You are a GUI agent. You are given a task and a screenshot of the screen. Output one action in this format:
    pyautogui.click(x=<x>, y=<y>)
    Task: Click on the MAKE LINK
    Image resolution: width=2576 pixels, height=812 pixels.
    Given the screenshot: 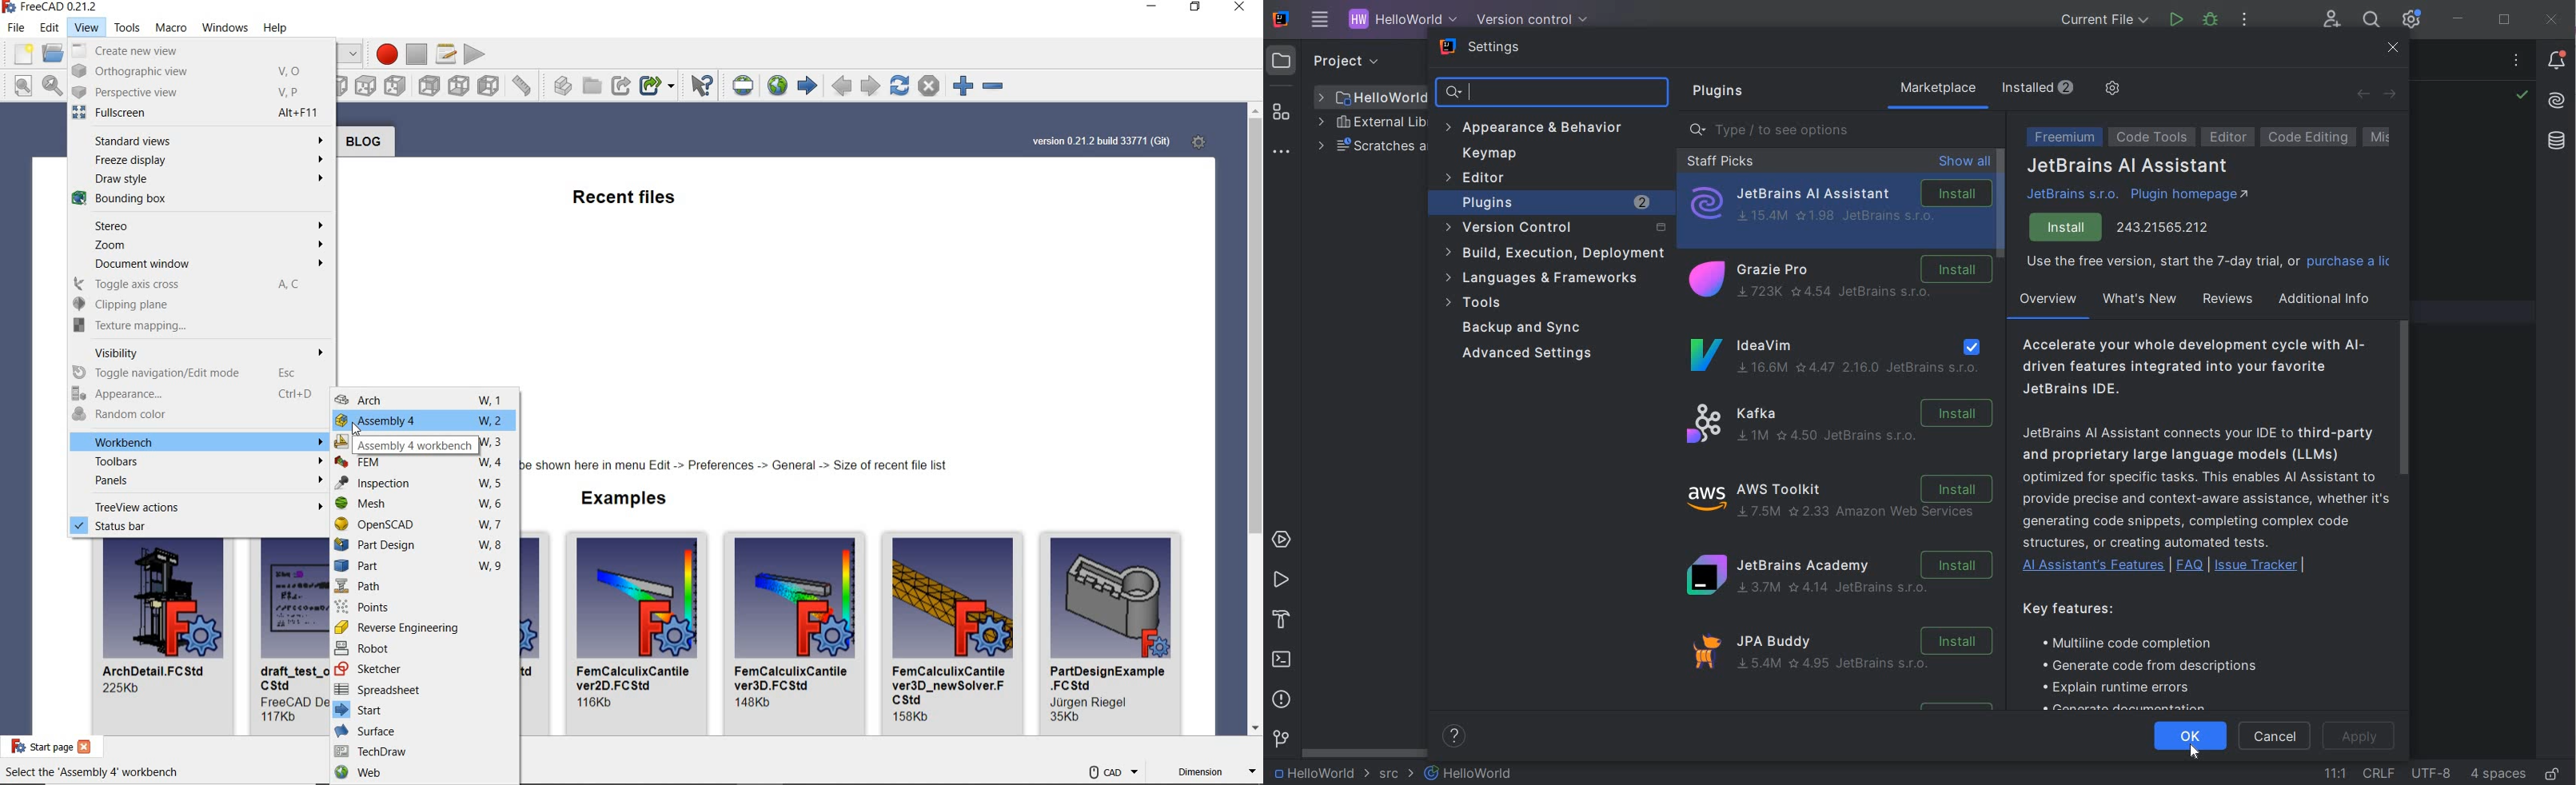 What is the action you would take?
    pyautogui.click(x=620, y=84)
    